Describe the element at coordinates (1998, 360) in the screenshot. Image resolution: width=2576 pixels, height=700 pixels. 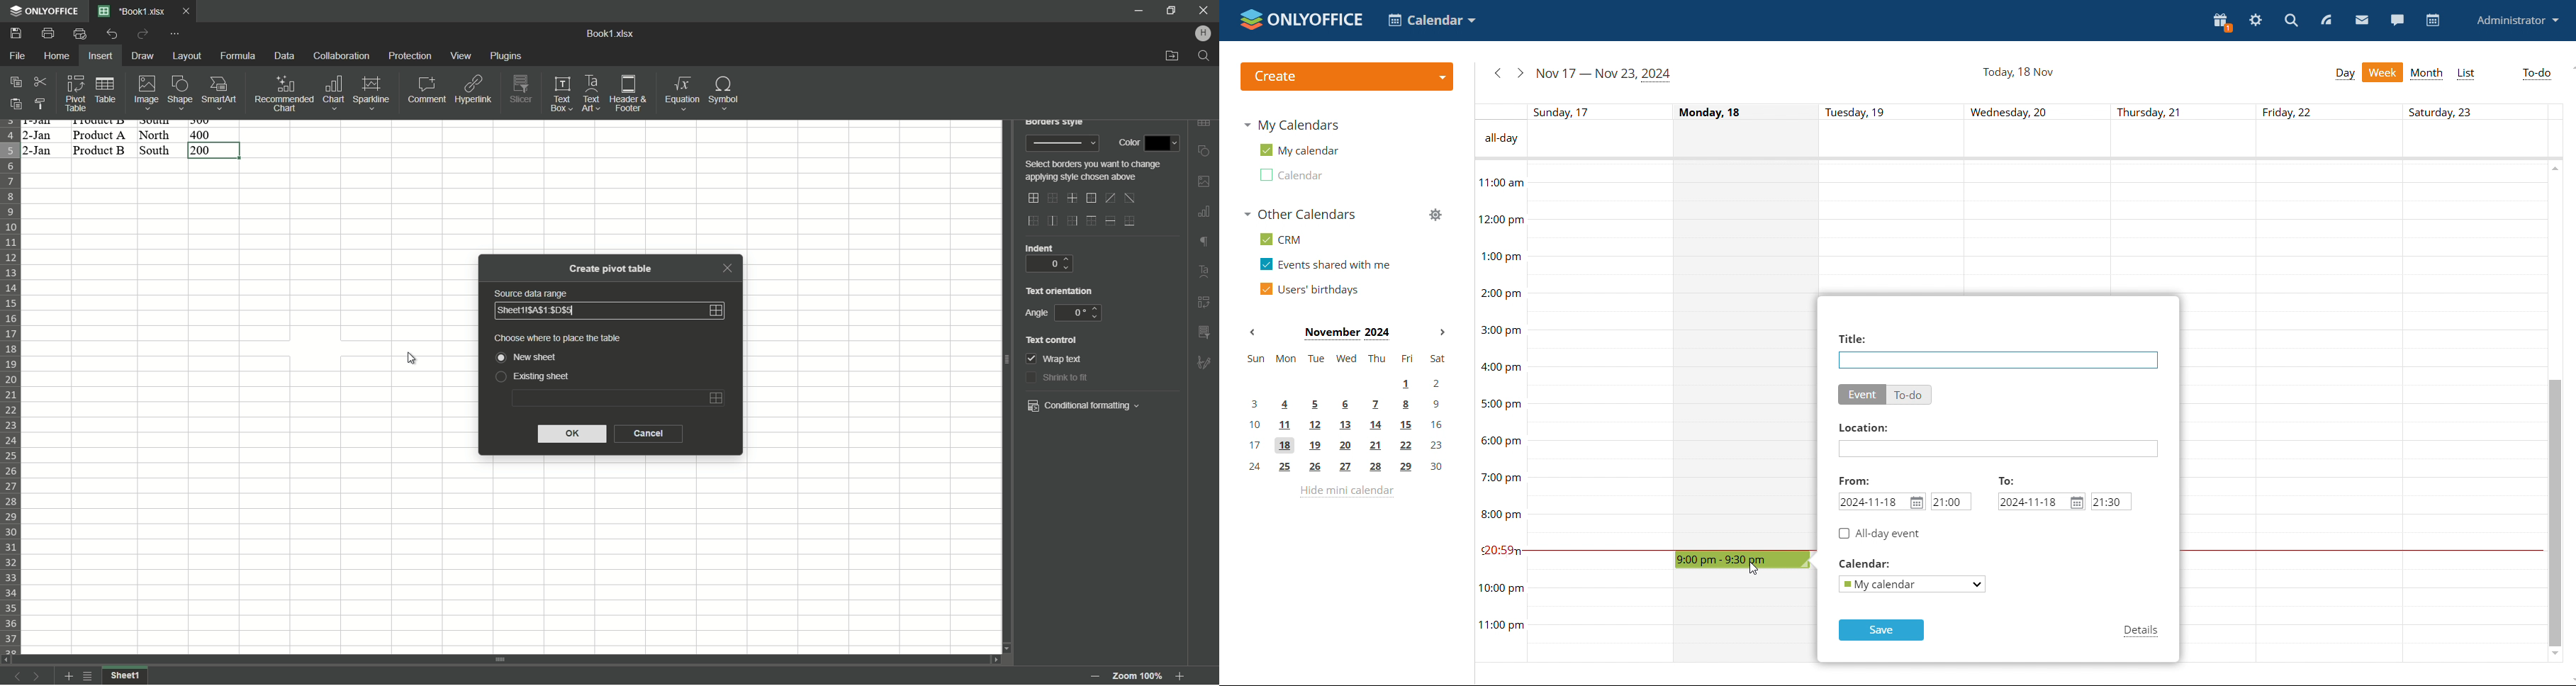
I see `add title` at that location.